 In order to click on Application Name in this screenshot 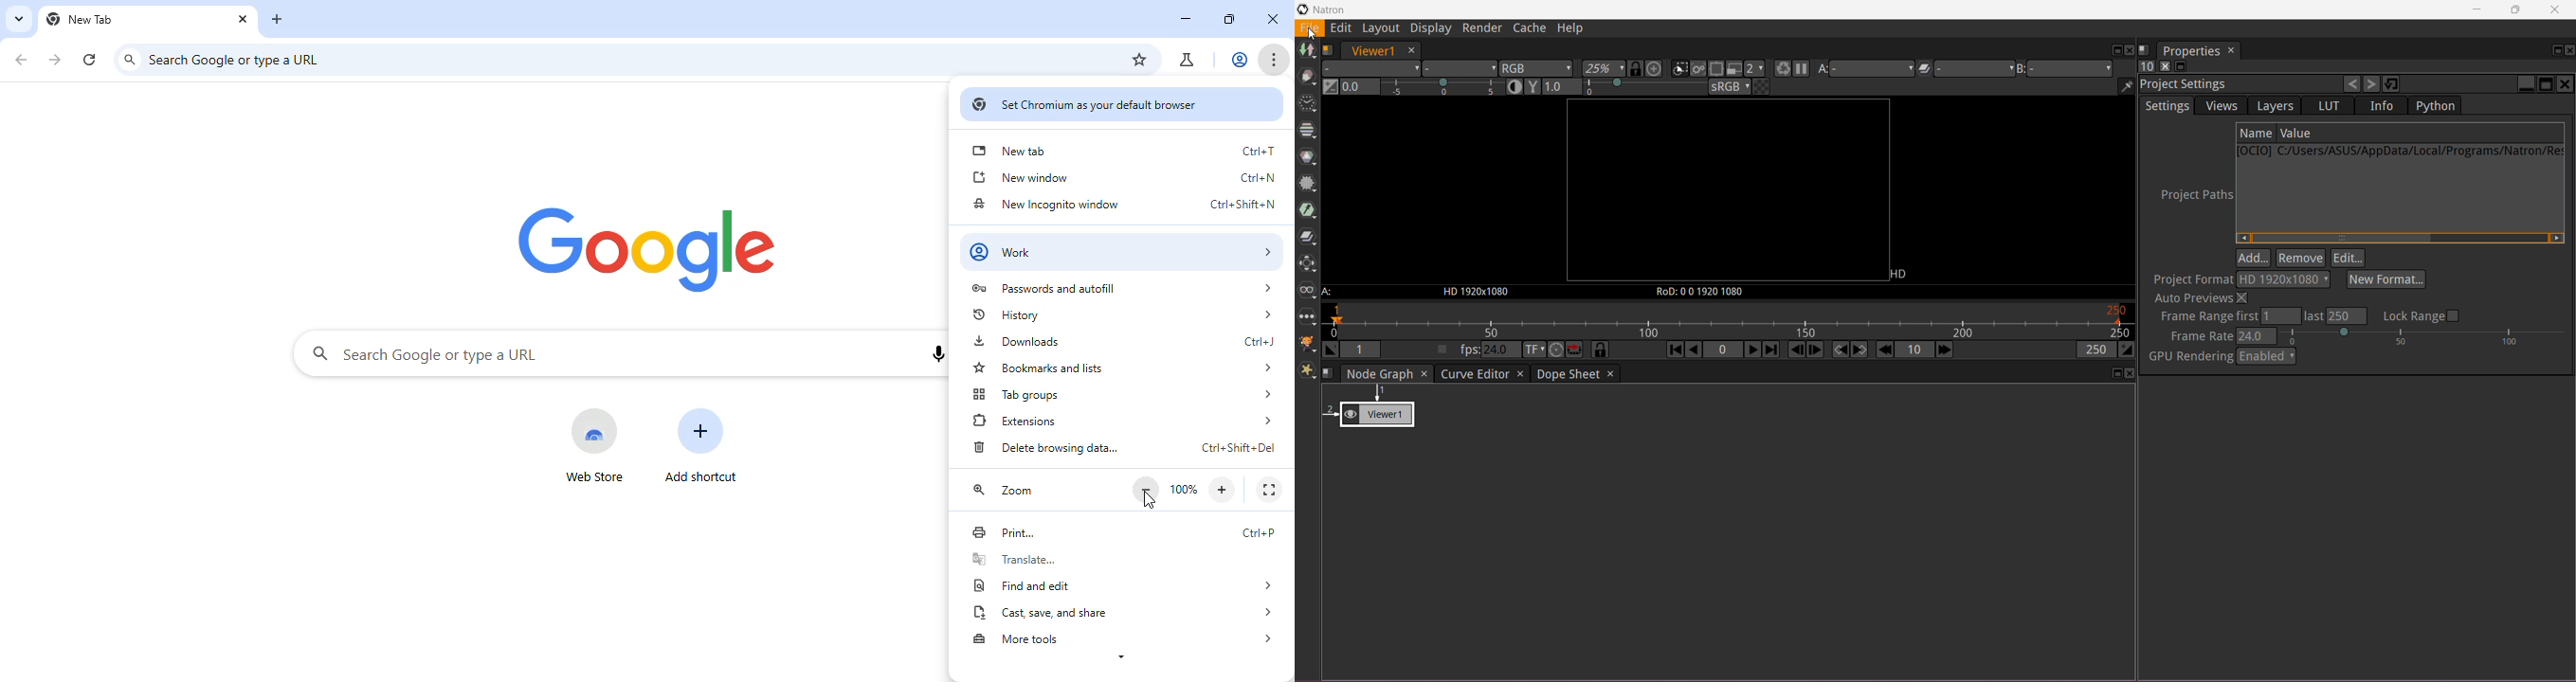, I will do `click(1330, 9)`.